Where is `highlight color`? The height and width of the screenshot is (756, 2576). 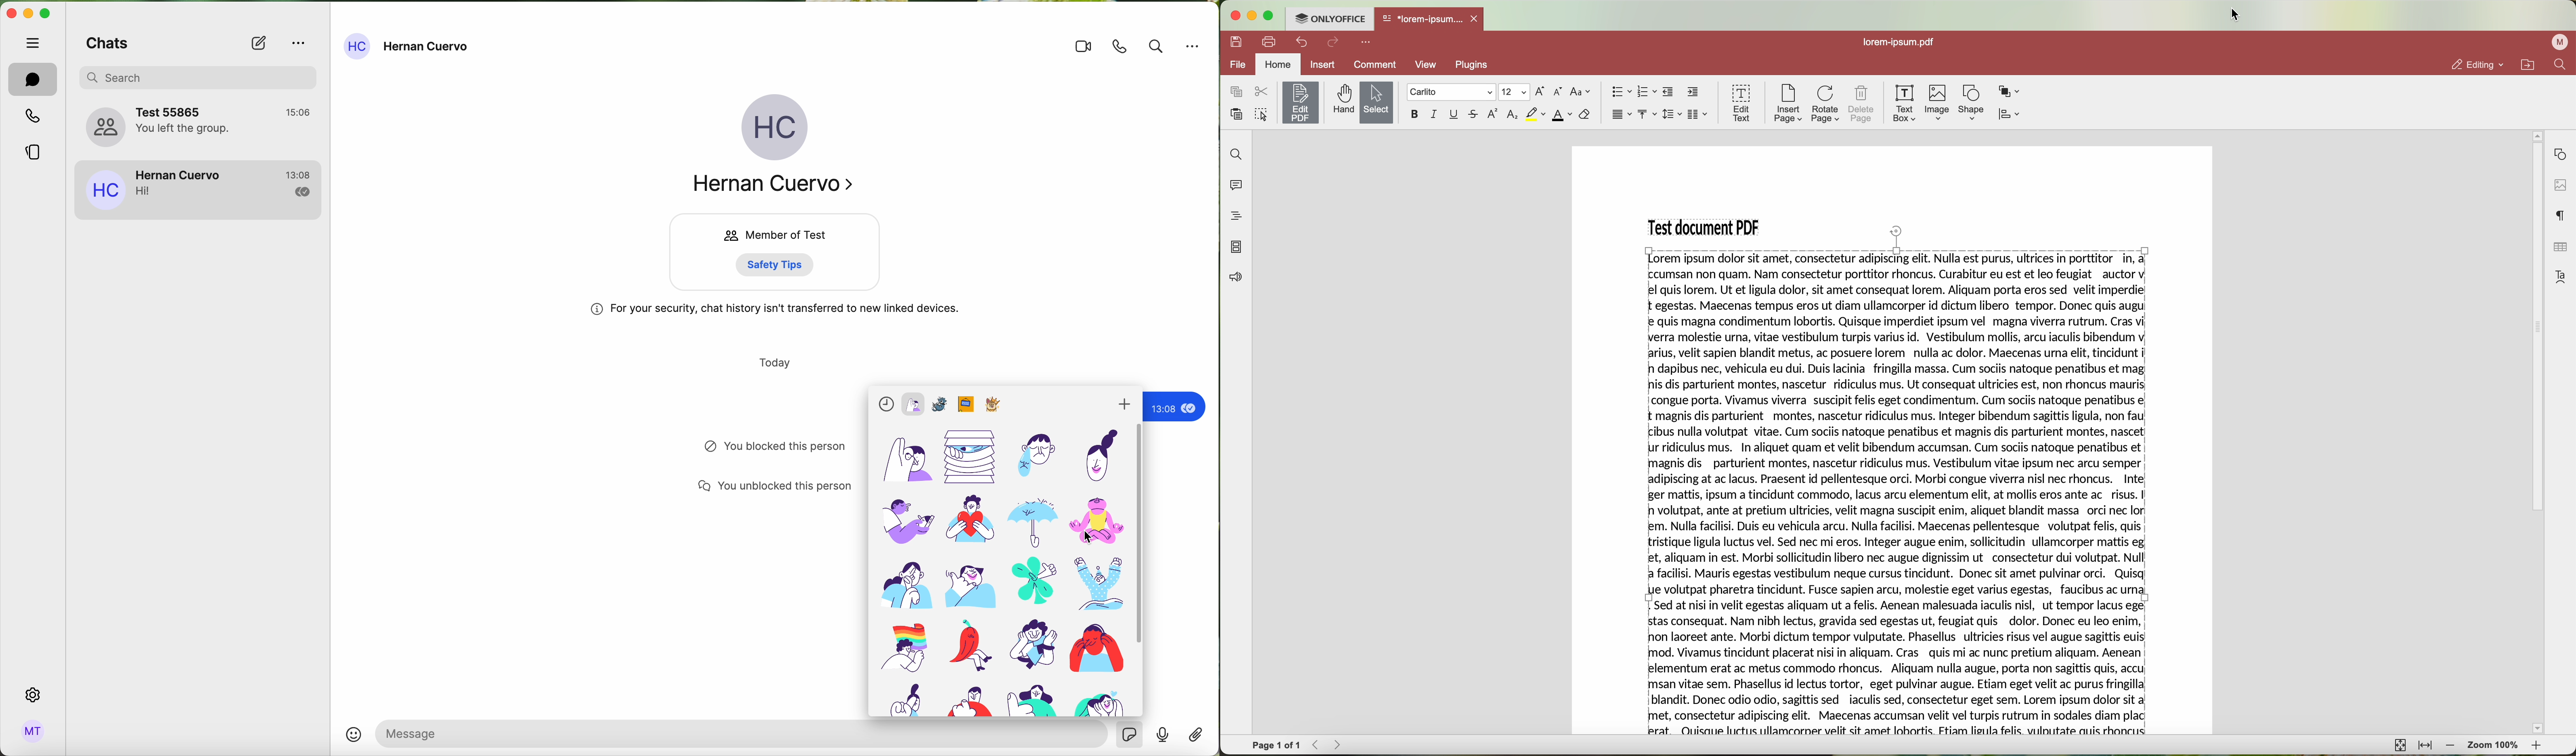
highlight color is located at coordinates (1536, 115).